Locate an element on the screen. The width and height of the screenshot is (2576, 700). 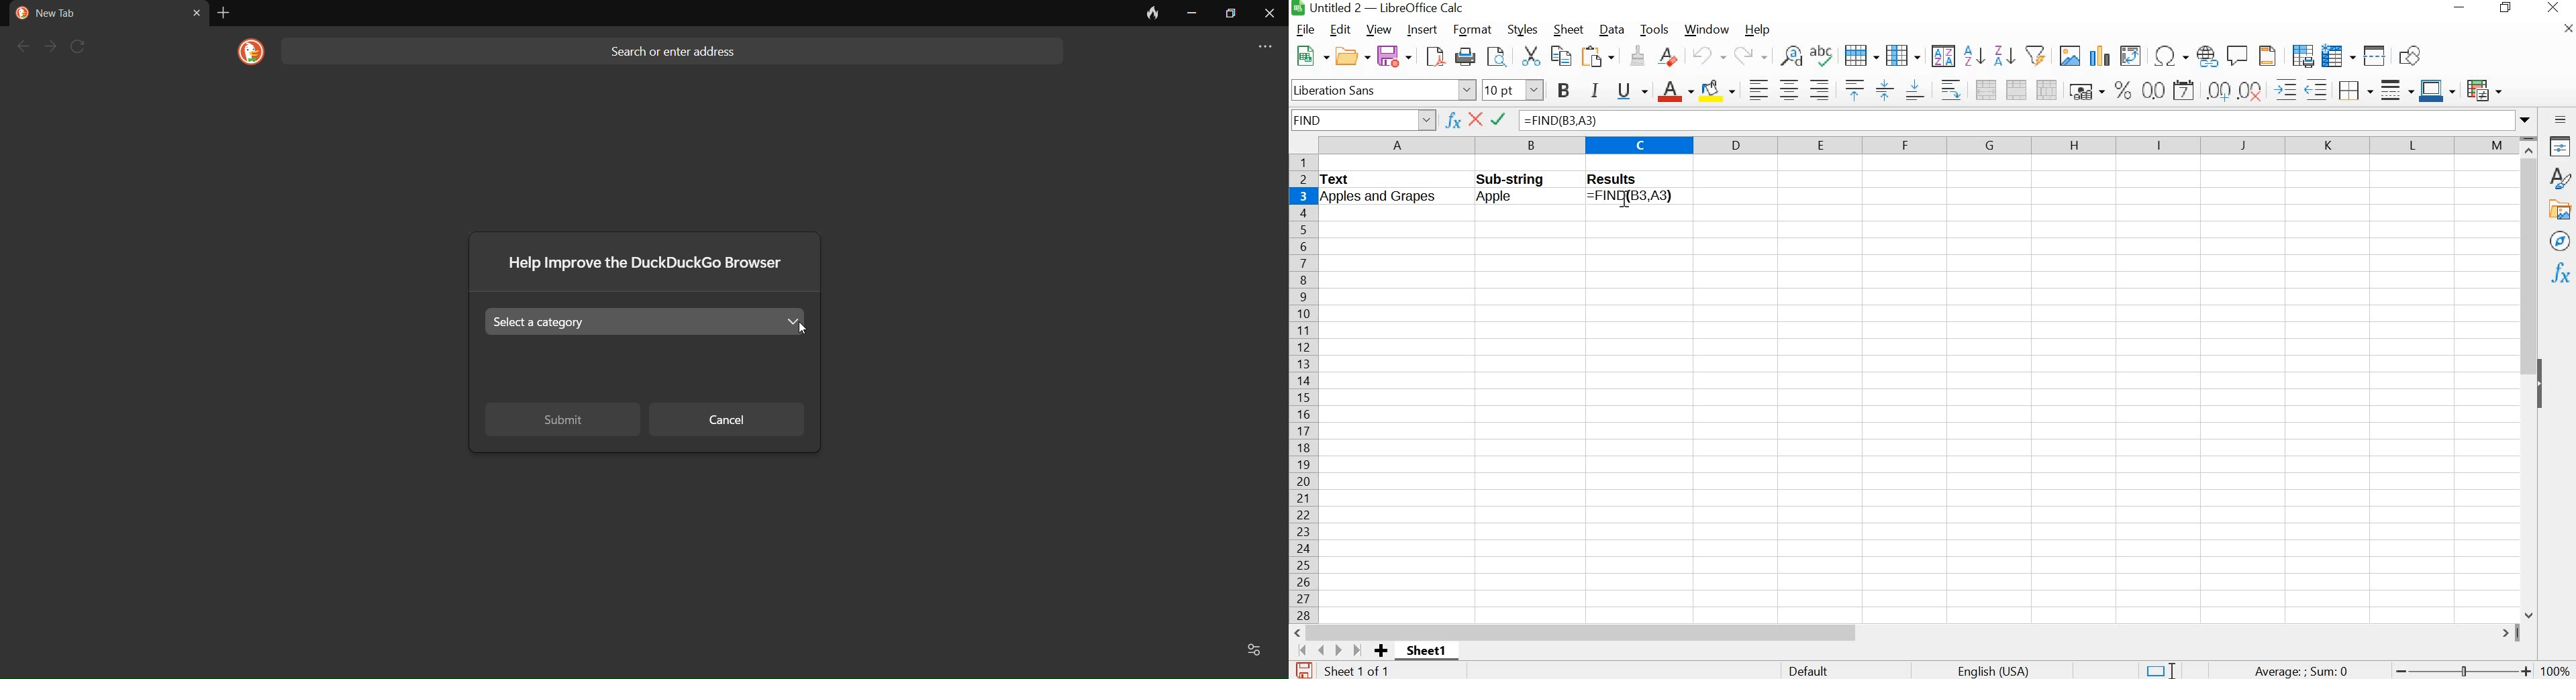
borders is located at coordinates (2355, 89).